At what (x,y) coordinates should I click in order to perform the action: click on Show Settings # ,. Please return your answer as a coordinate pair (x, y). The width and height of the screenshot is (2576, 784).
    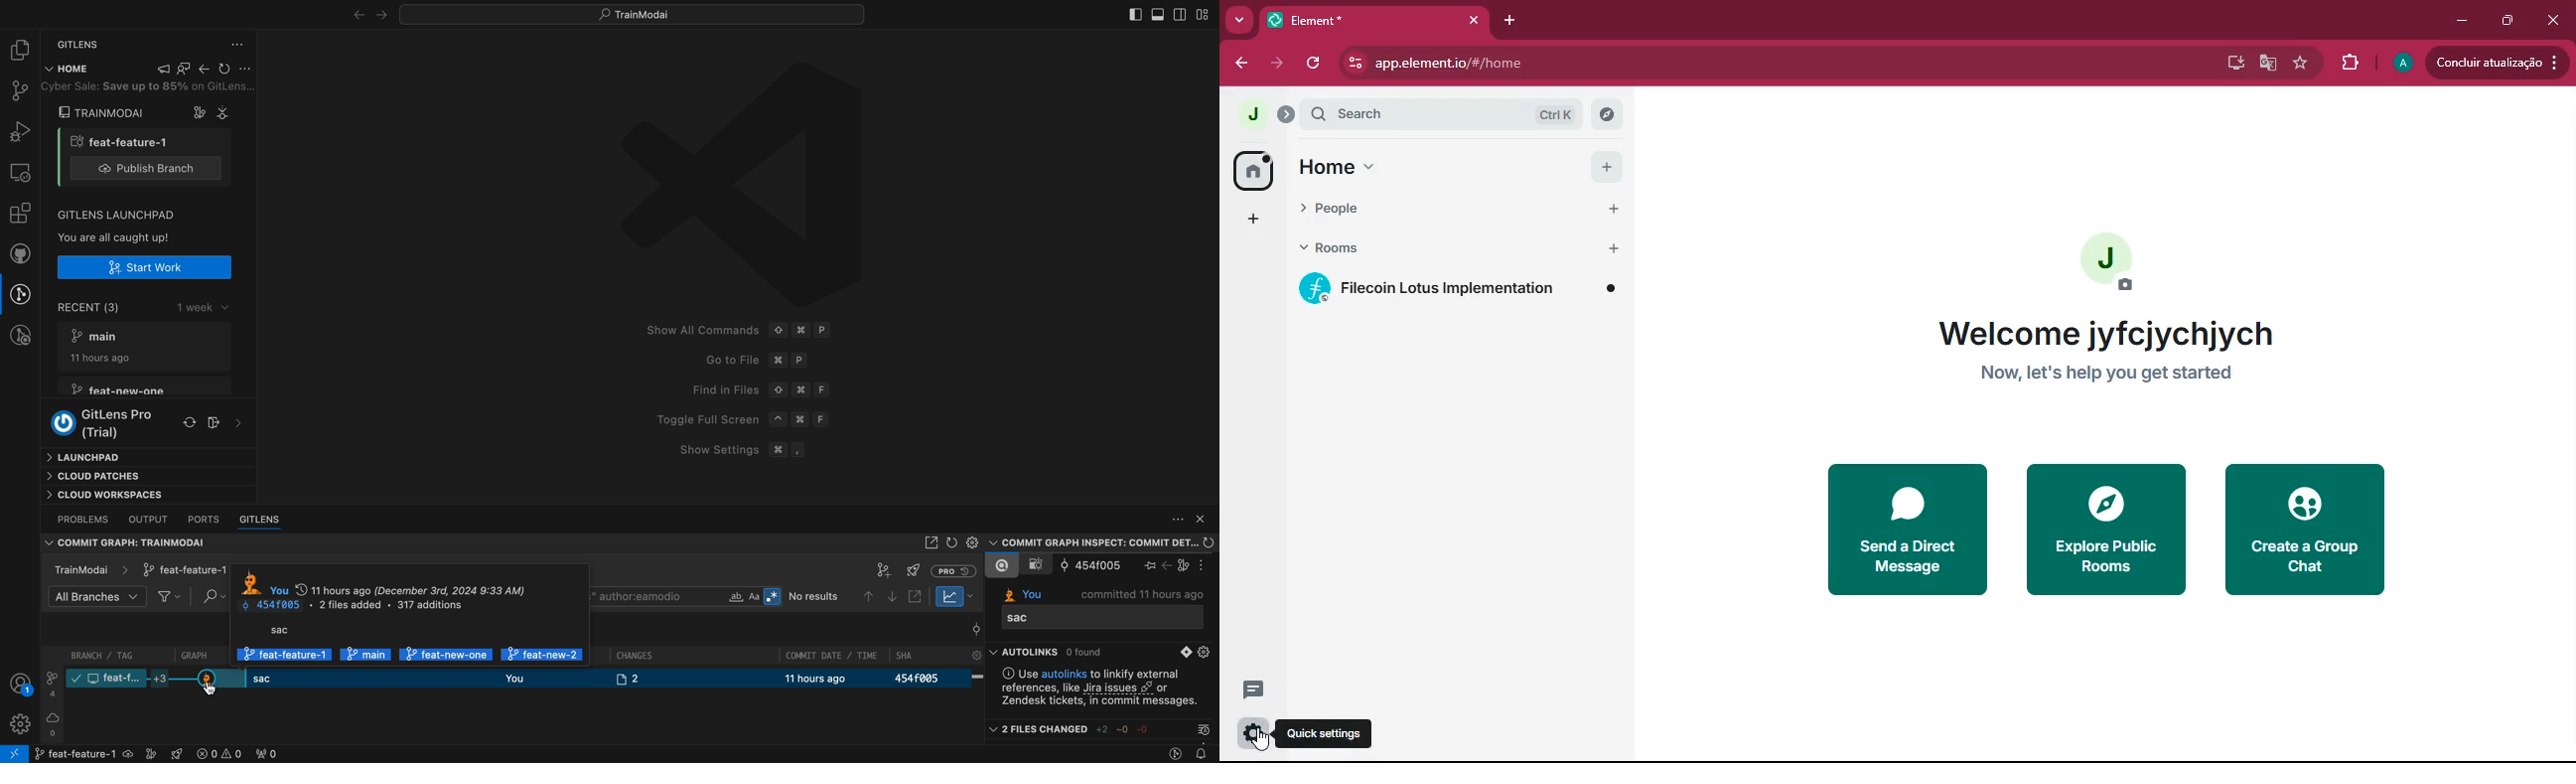
    Looking at the image, I should click on (742, 452).